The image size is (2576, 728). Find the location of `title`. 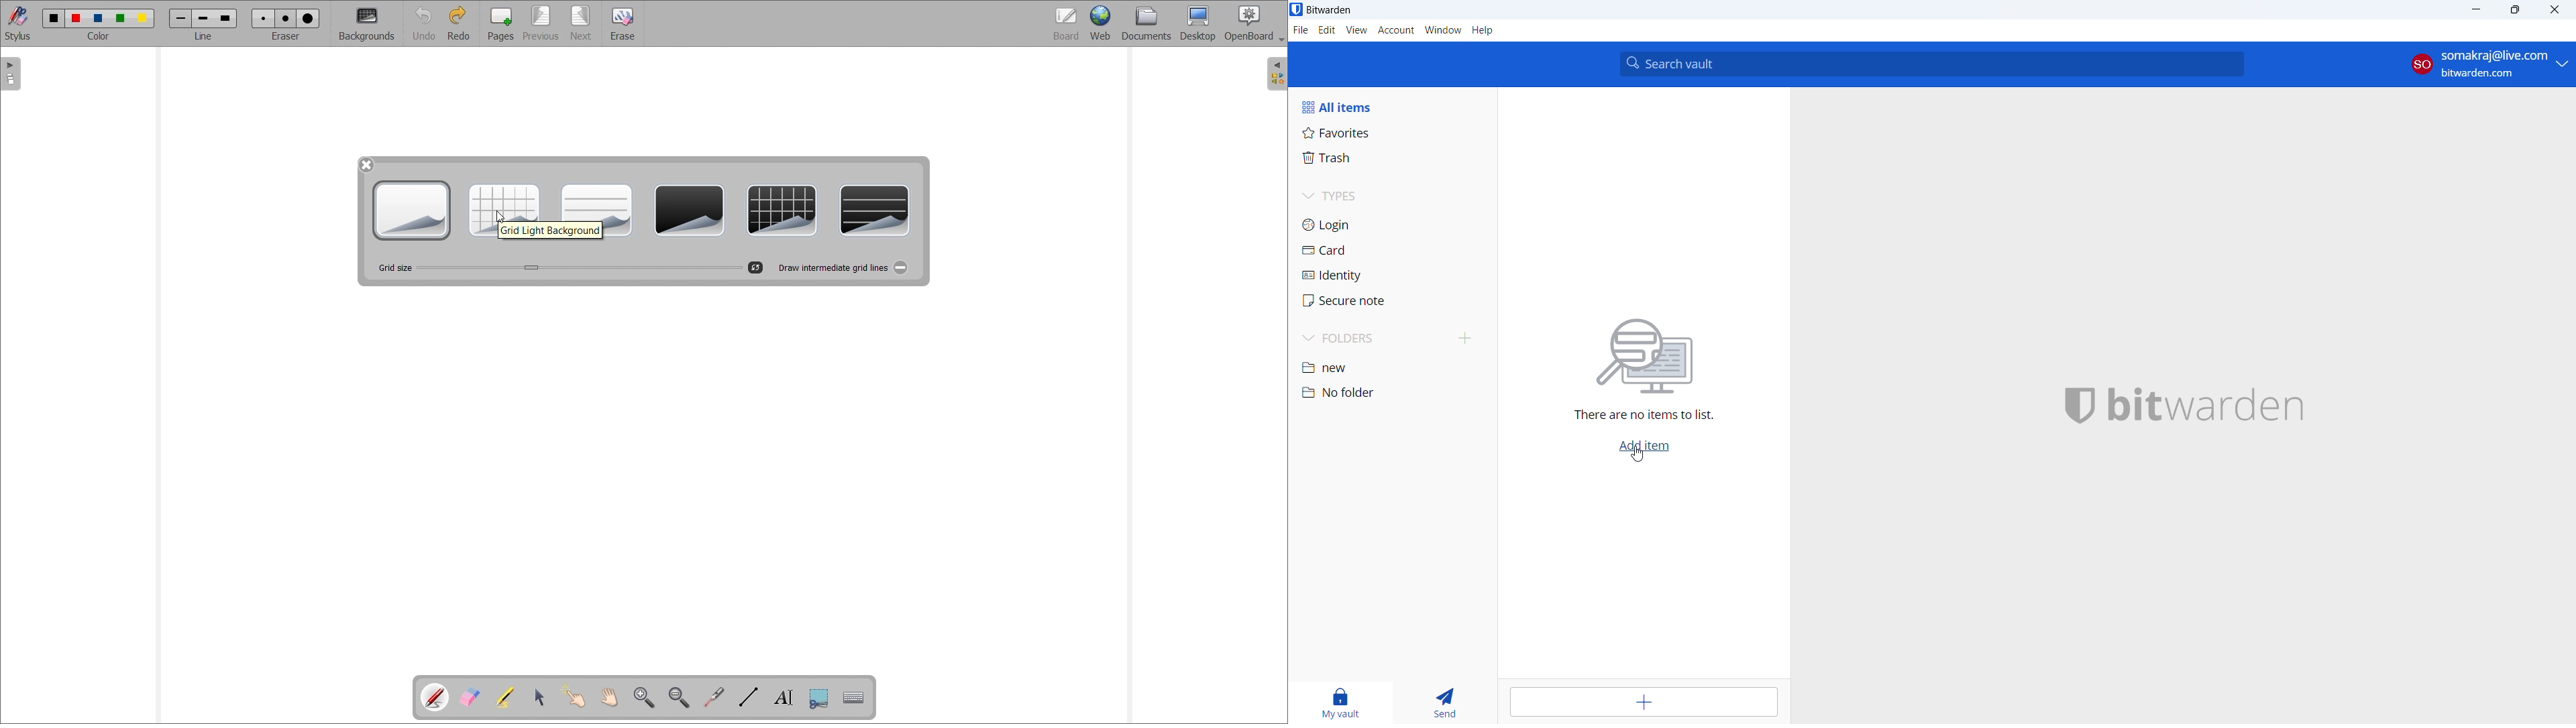

title is located at coordinates (1329, 10).